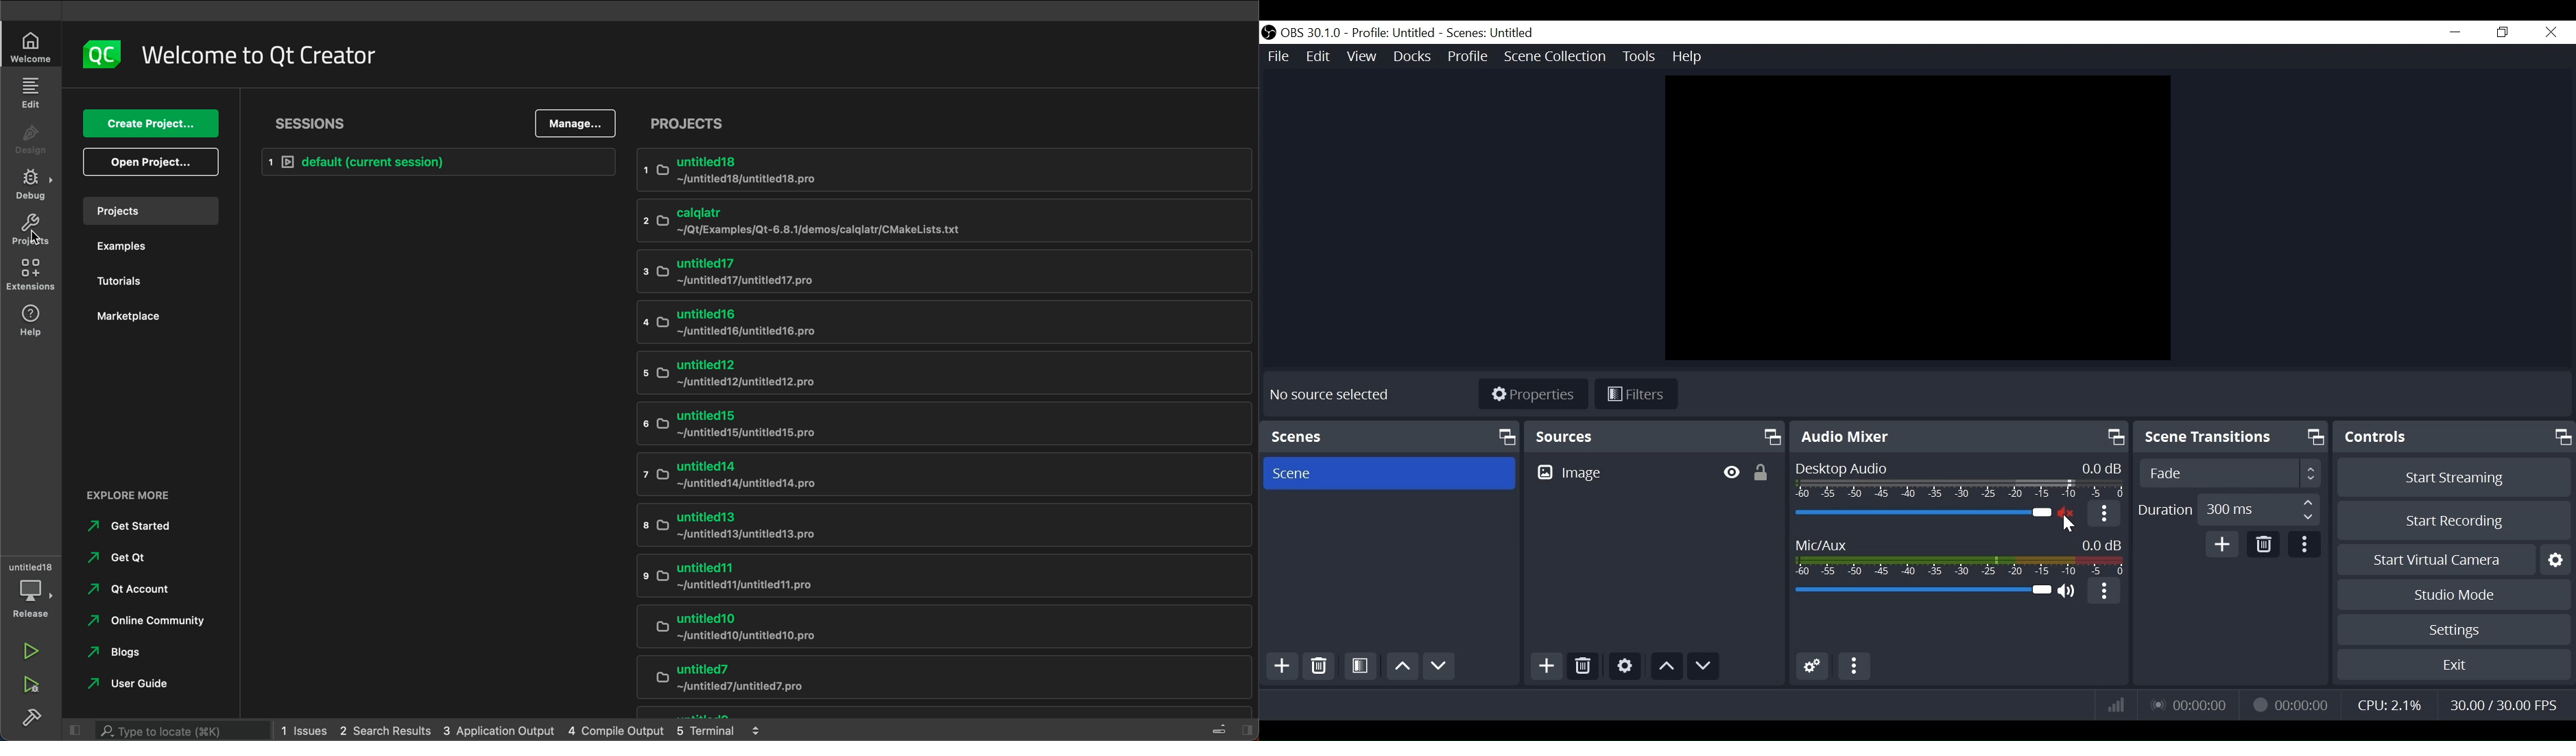  I want to click on run and debug, so click(30, 682).